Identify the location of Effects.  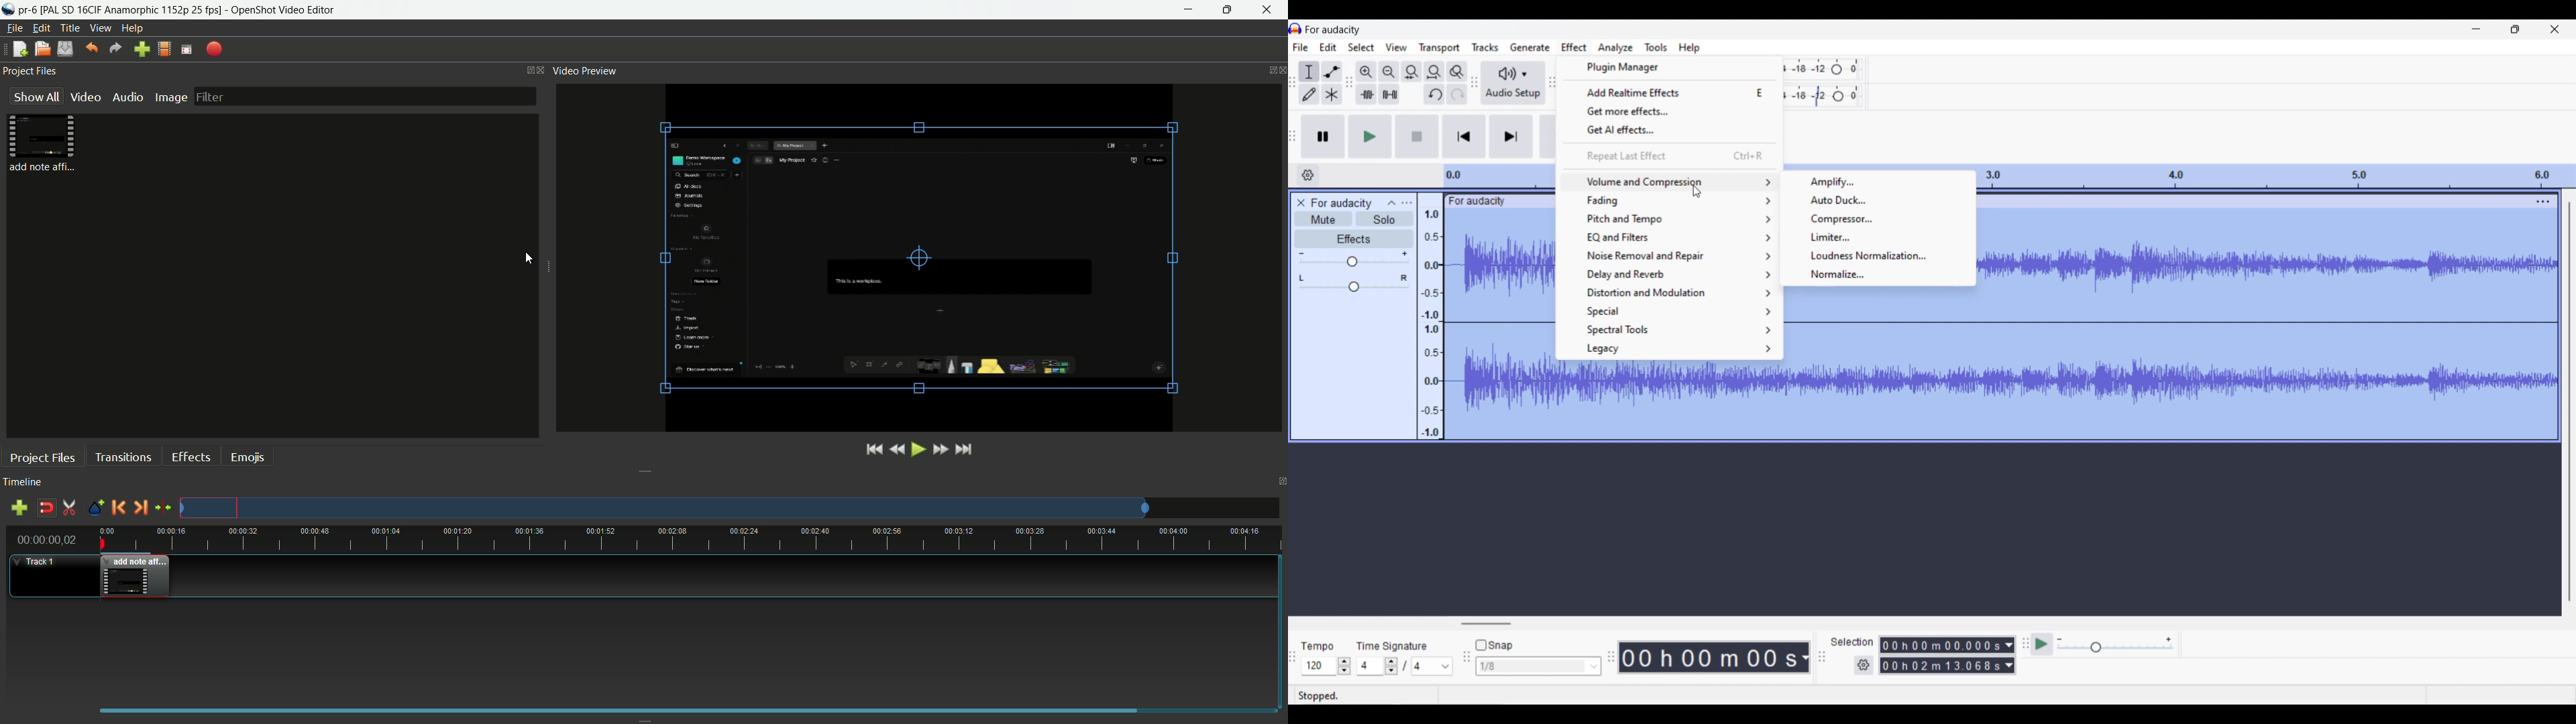
(1335, 239).